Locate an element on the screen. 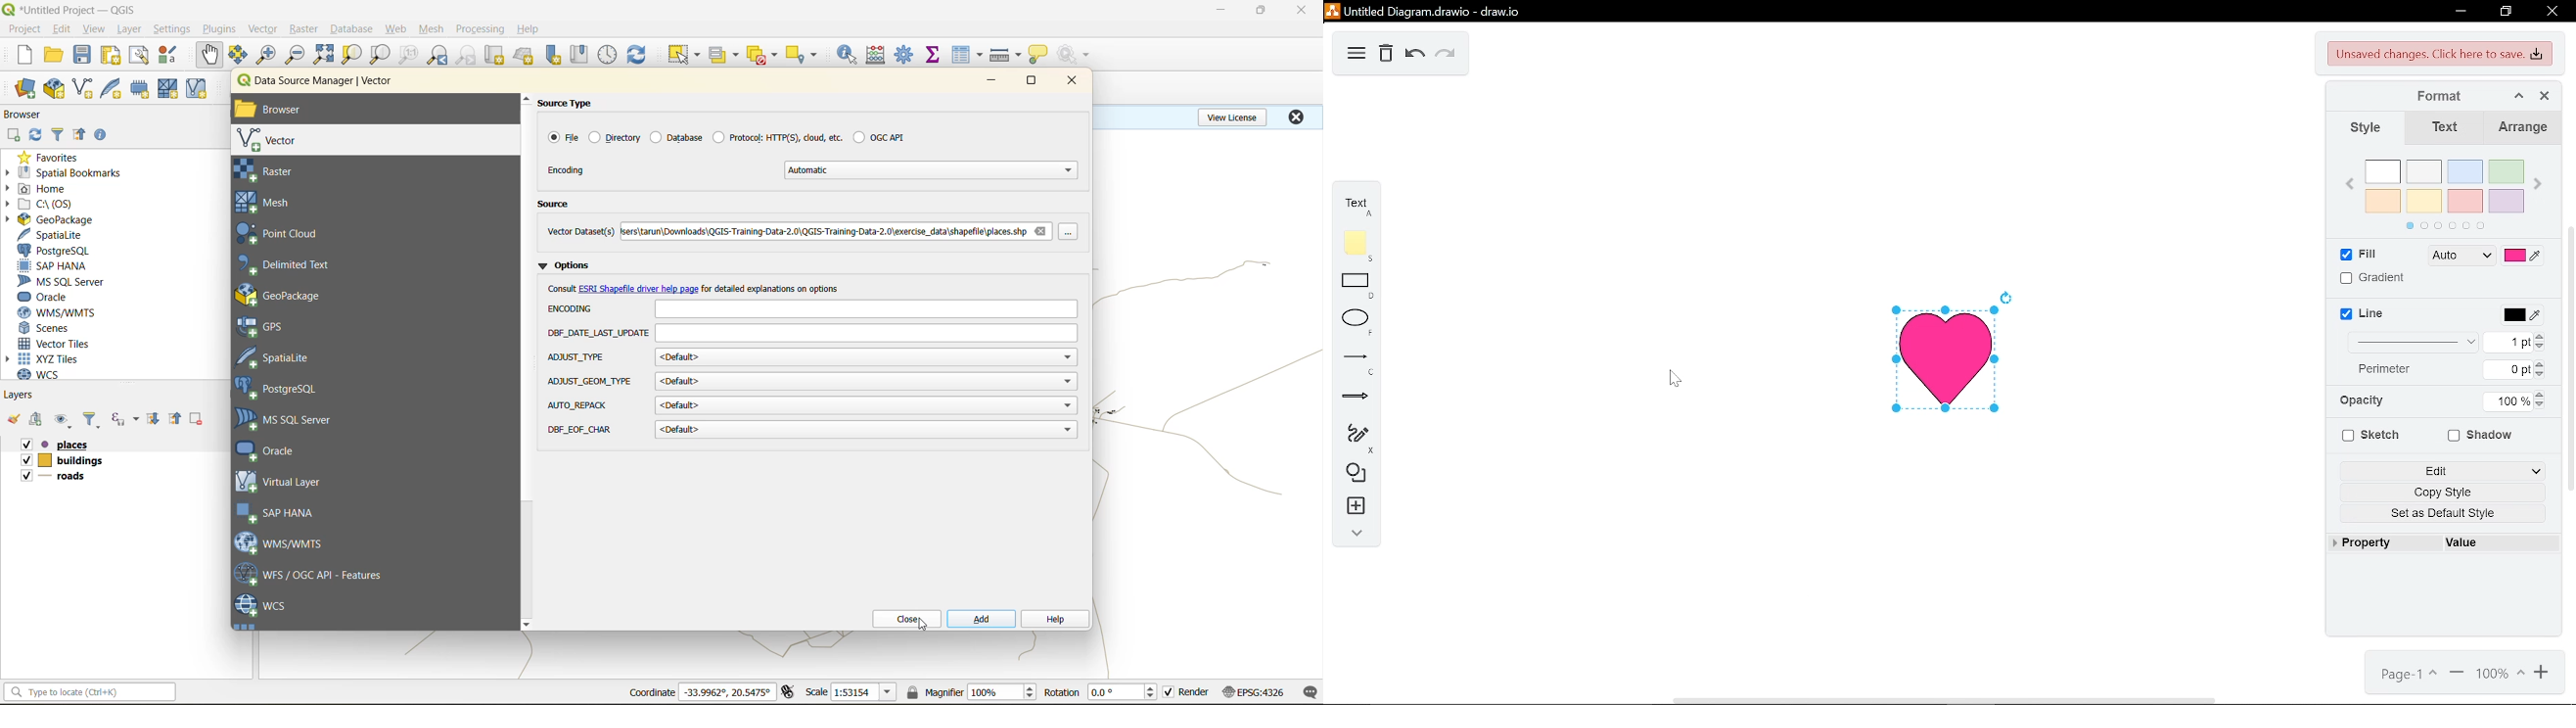 Image resolution: width=2576 pixels, height=728 pixels. checkbox is located at coordinates (1169, 693).